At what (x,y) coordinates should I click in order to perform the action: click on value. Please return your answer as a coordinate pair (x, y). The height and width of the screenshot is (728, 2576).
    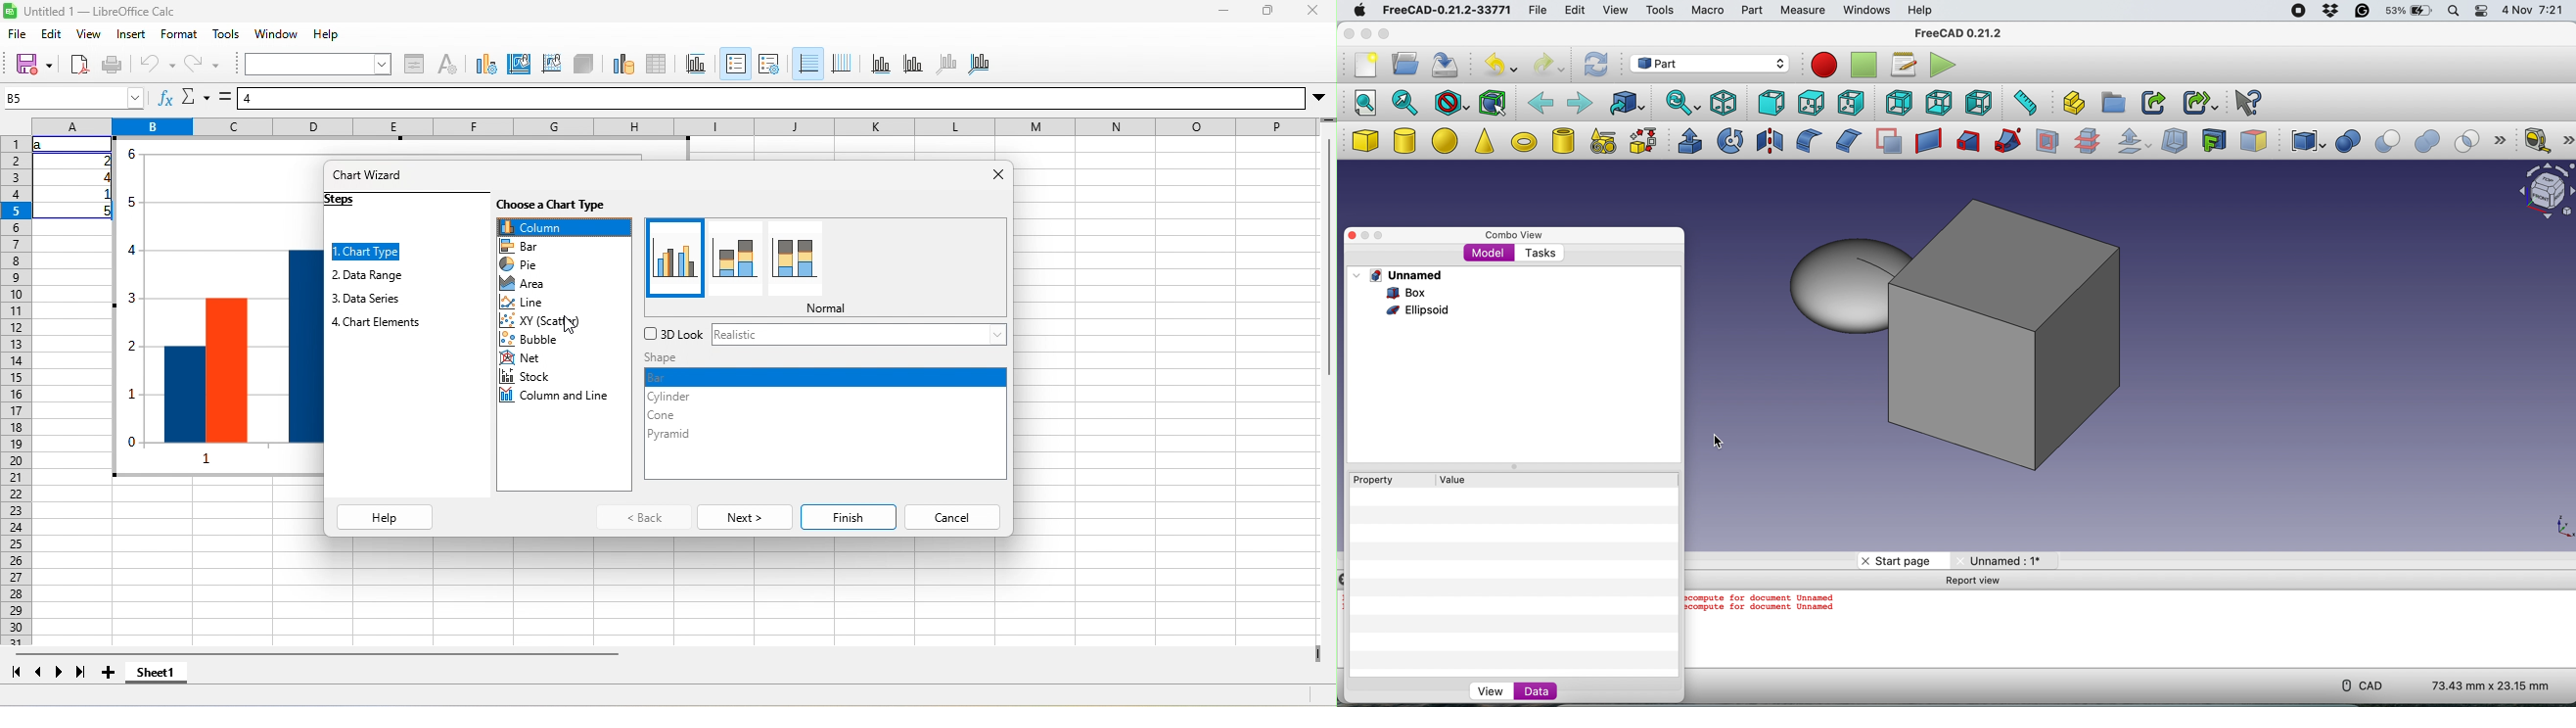
    Looking at the image, I should click on (1452, 479).